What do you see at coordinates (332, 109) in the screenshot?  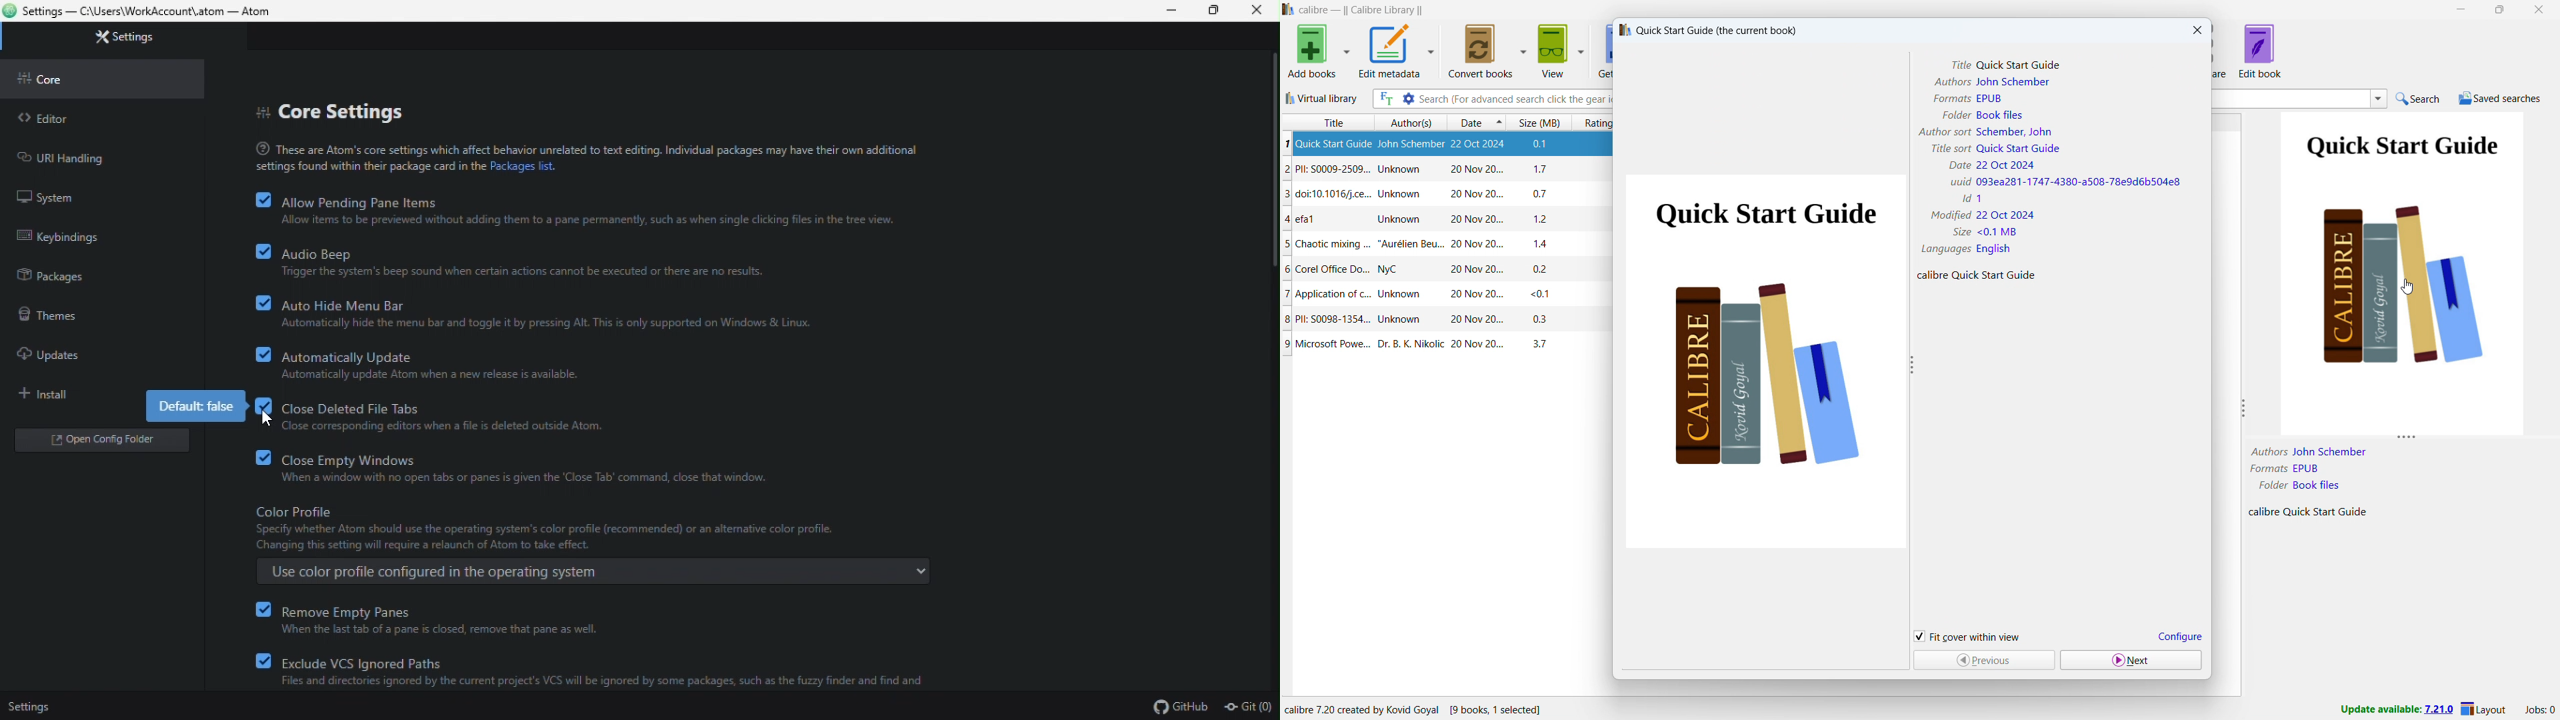 I see `core settings` at bounding box center [332, 109].